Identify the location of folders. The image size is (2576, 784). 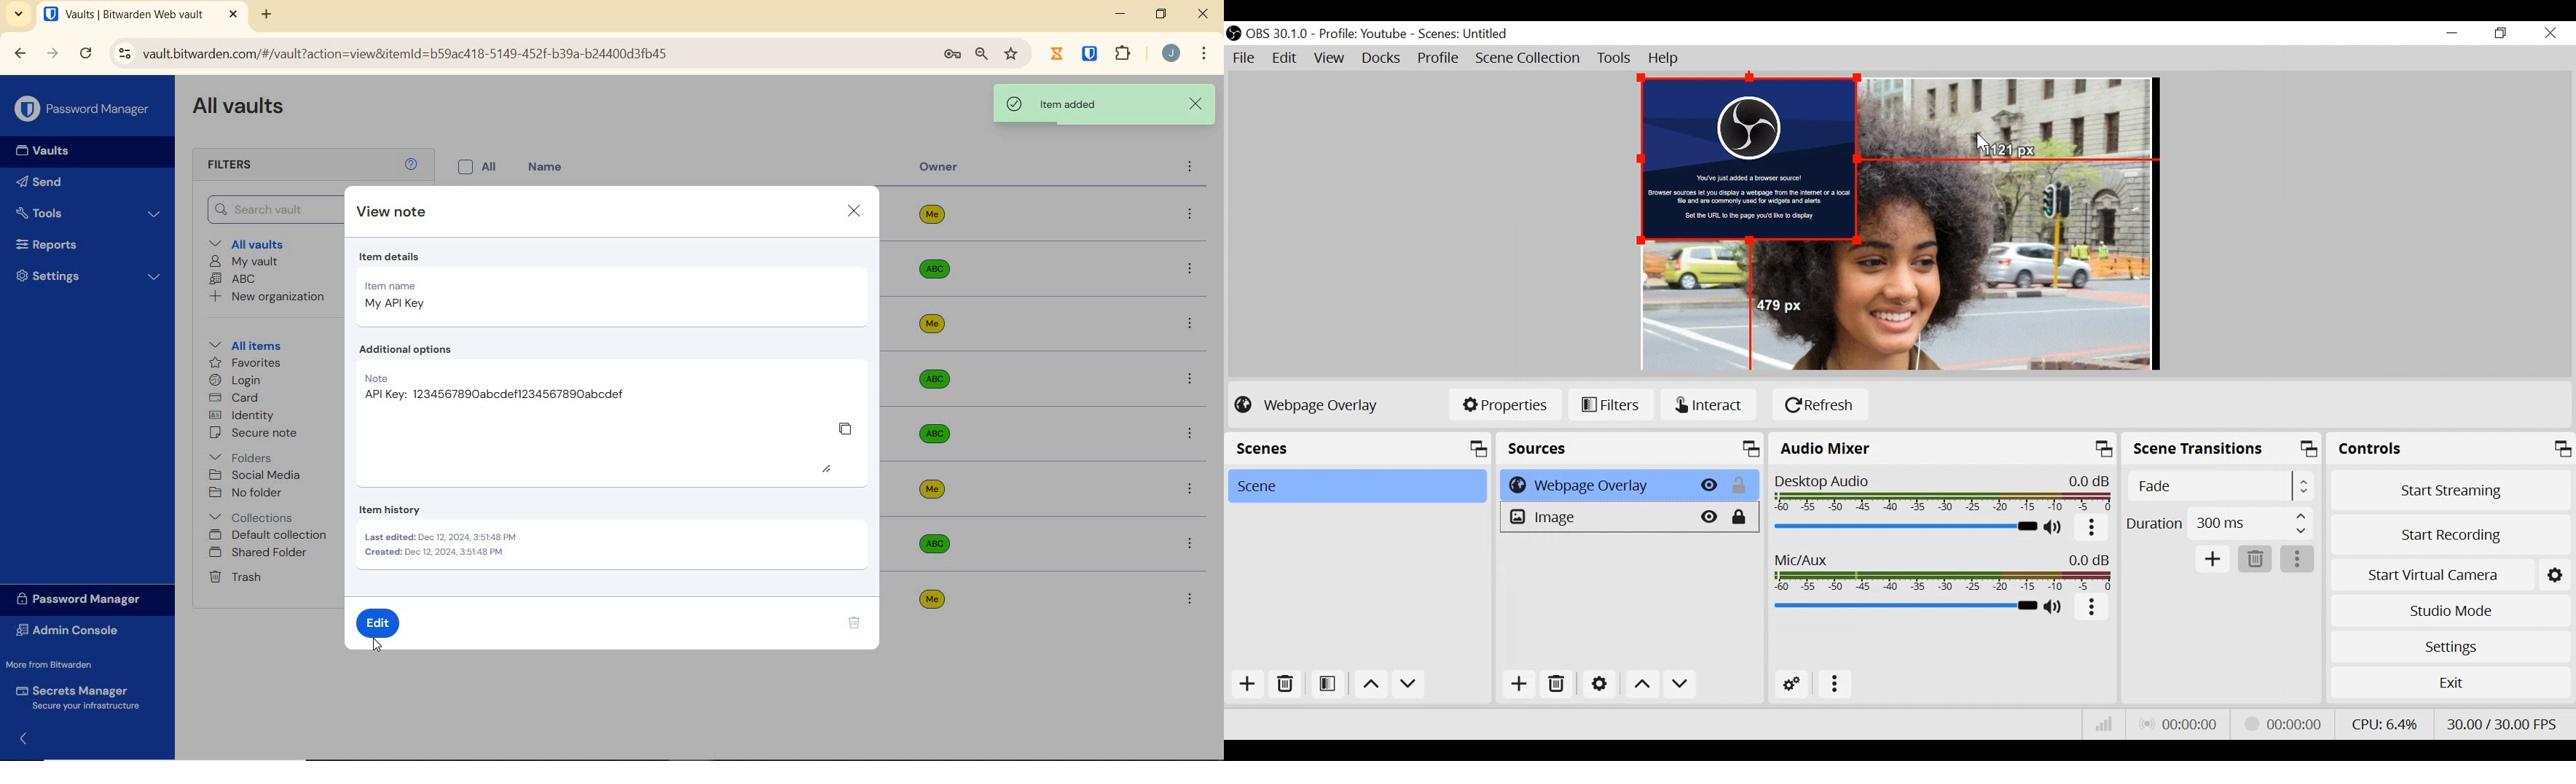
(243, 458).